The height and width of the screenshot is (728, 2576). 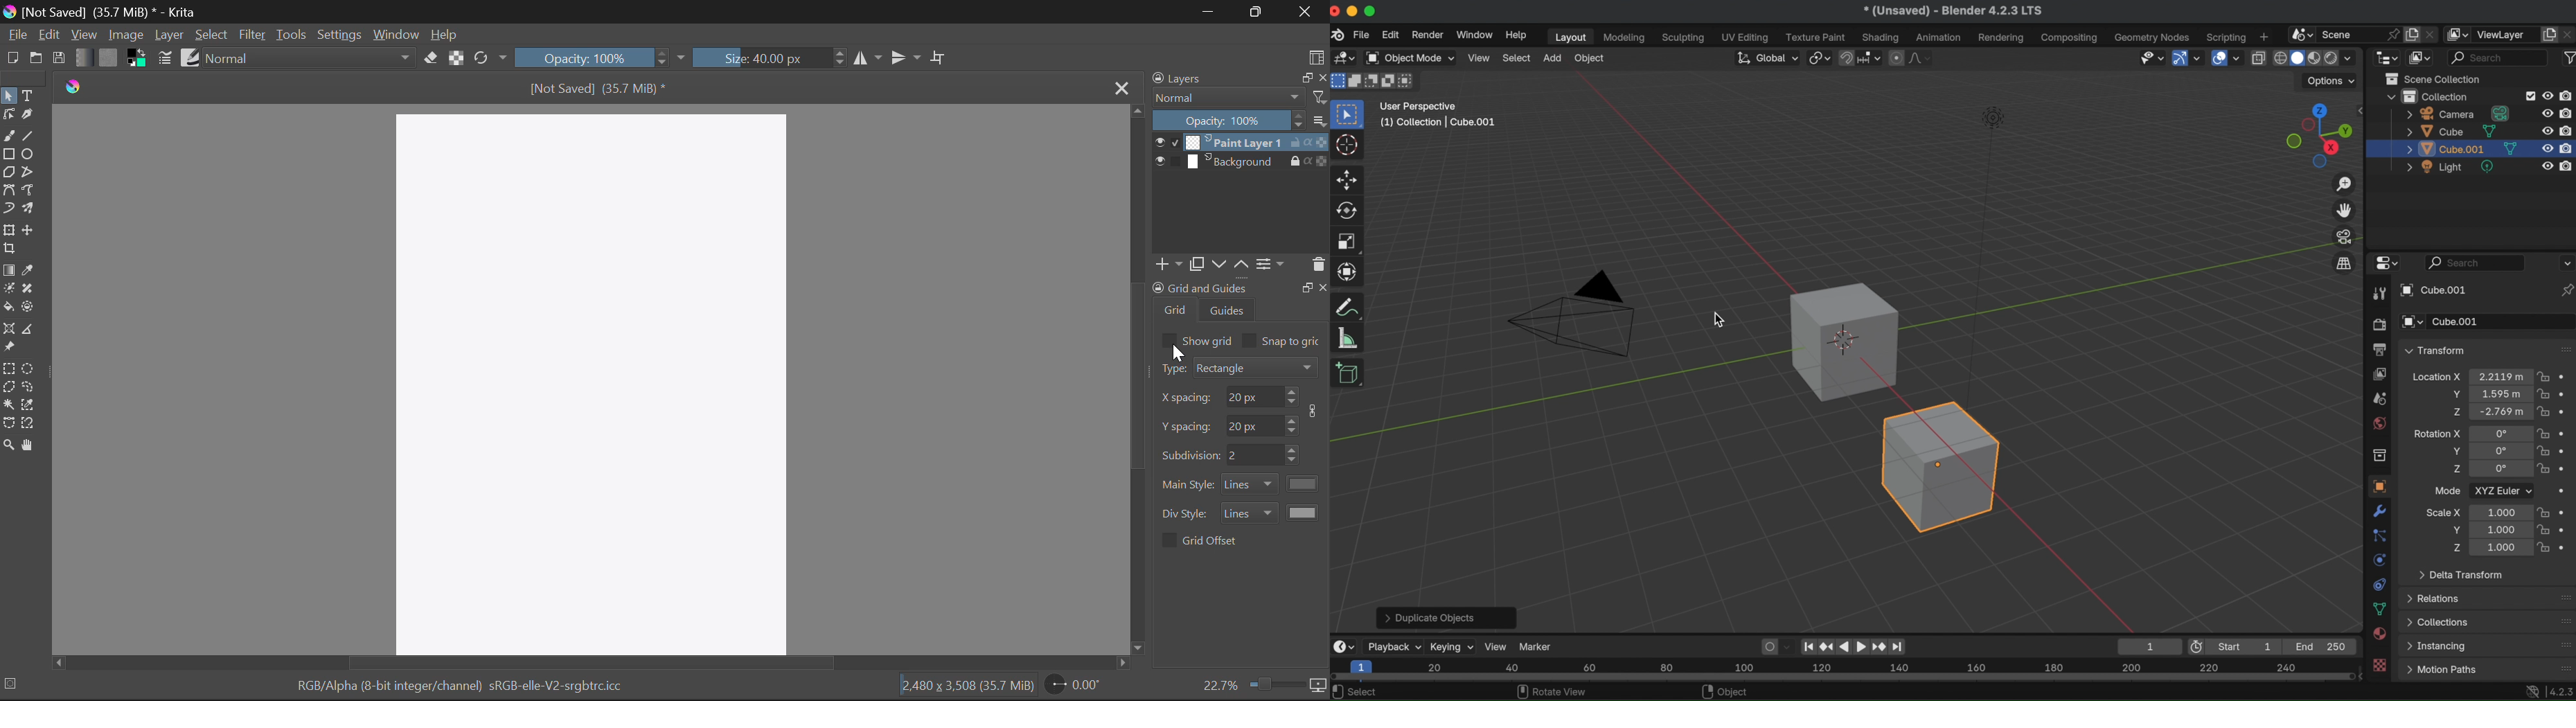 I want to click on Text, so click(x=30, y=96).